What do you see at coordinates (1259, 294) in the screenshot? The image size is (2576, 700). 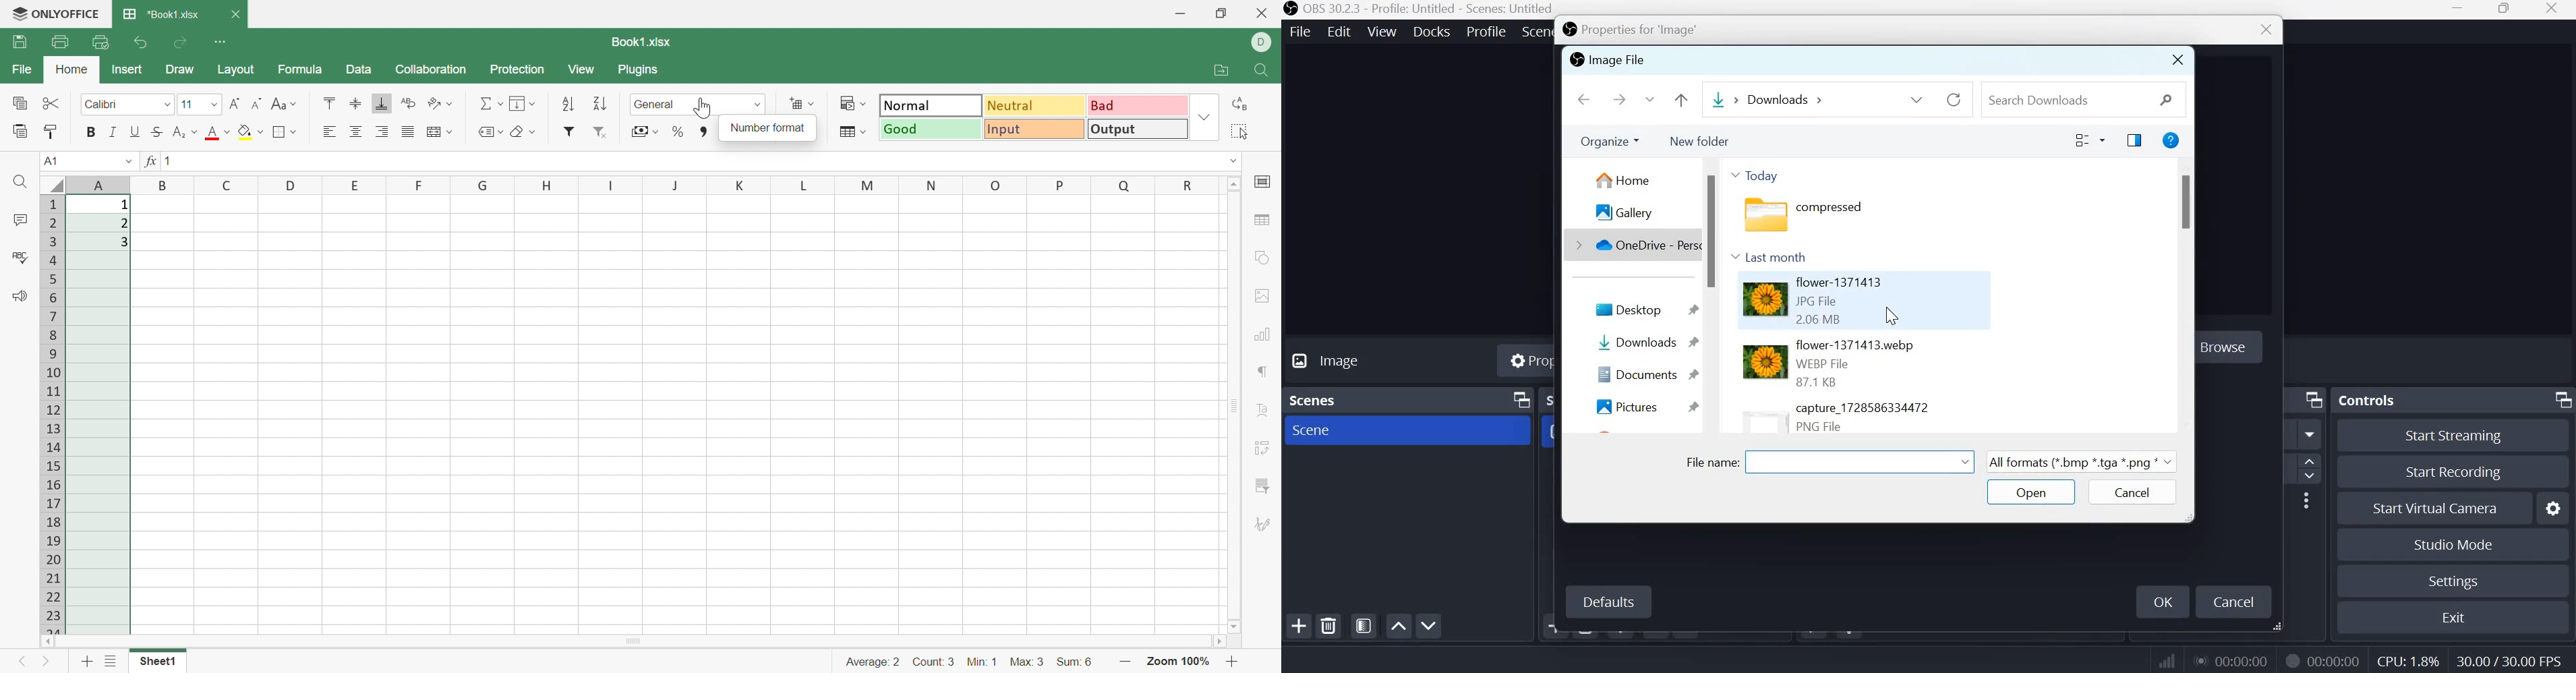 I see `Image settings` at bounding box center [1259, 294].